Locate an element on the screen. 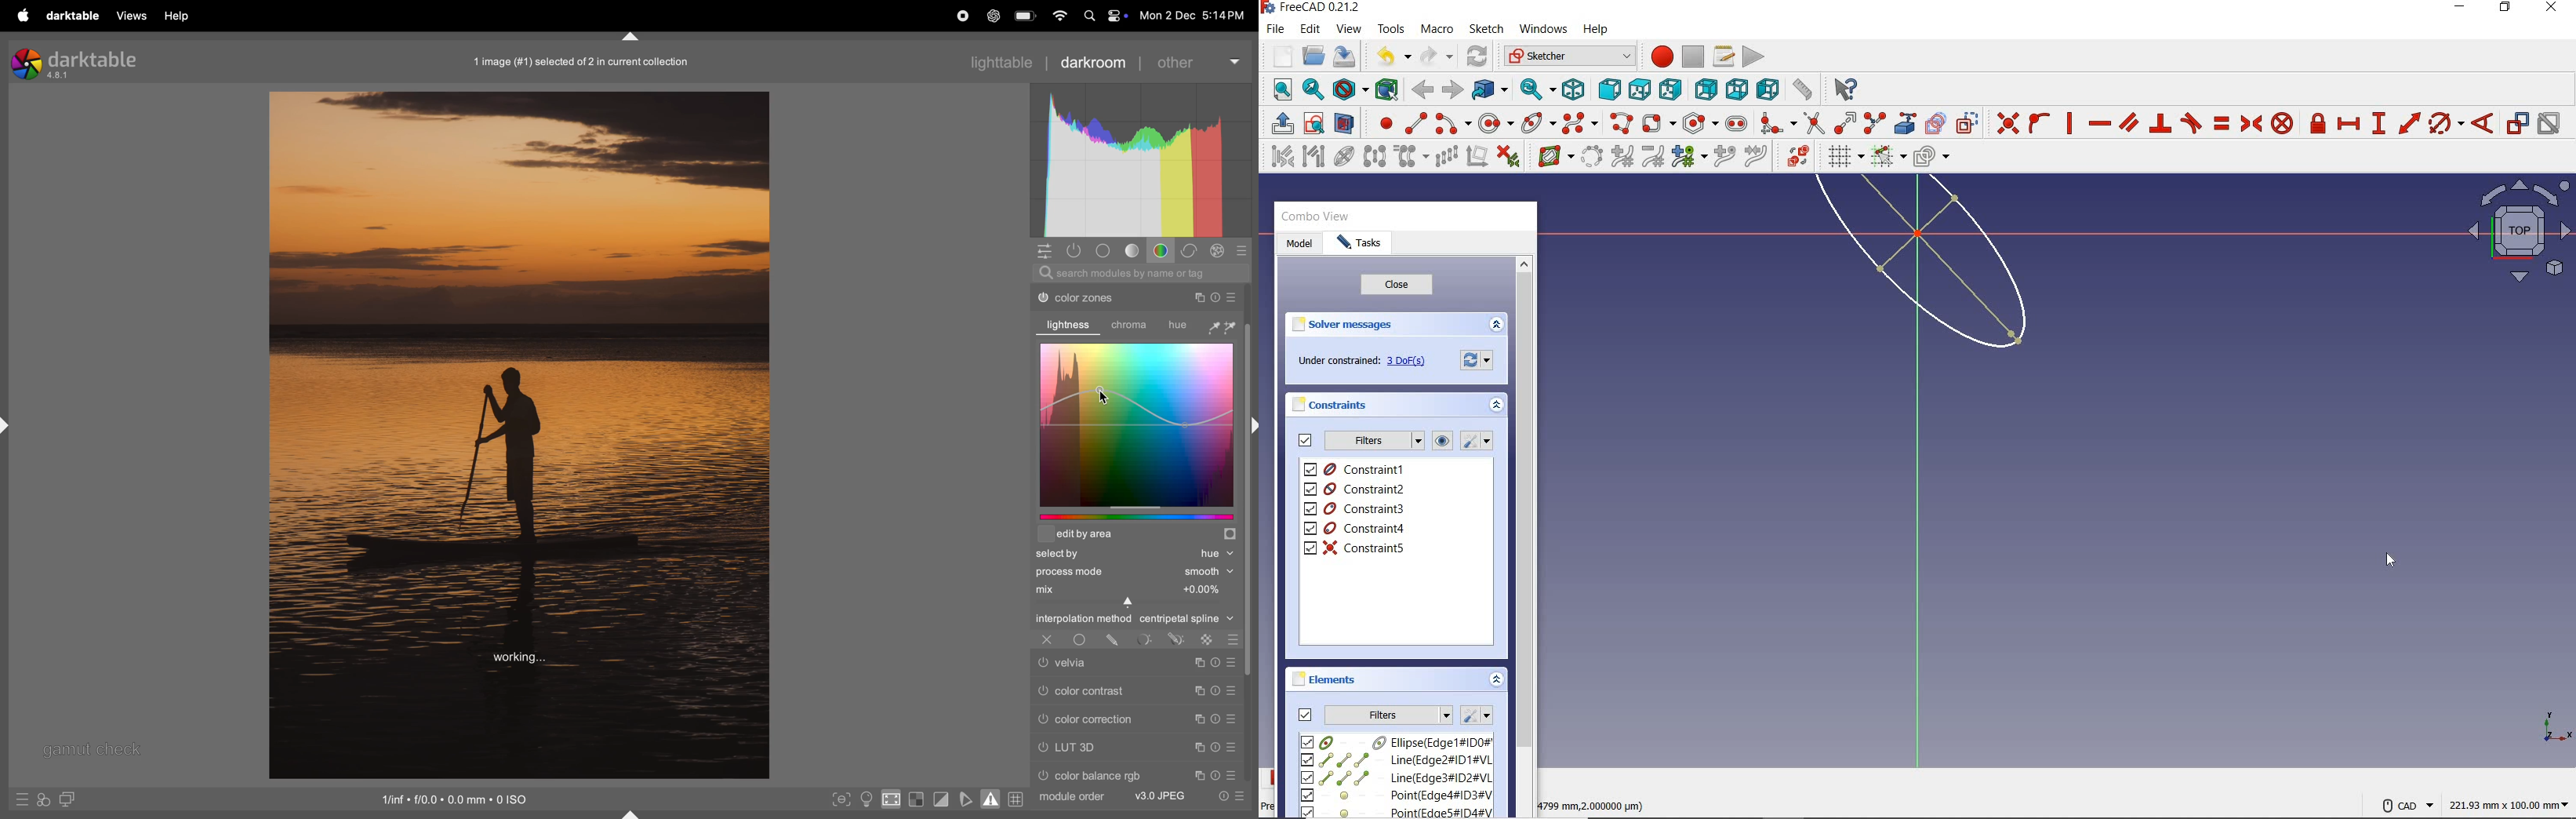 This screenshot has height=840, width=2576. module order is located at coordinates (1073, 800).